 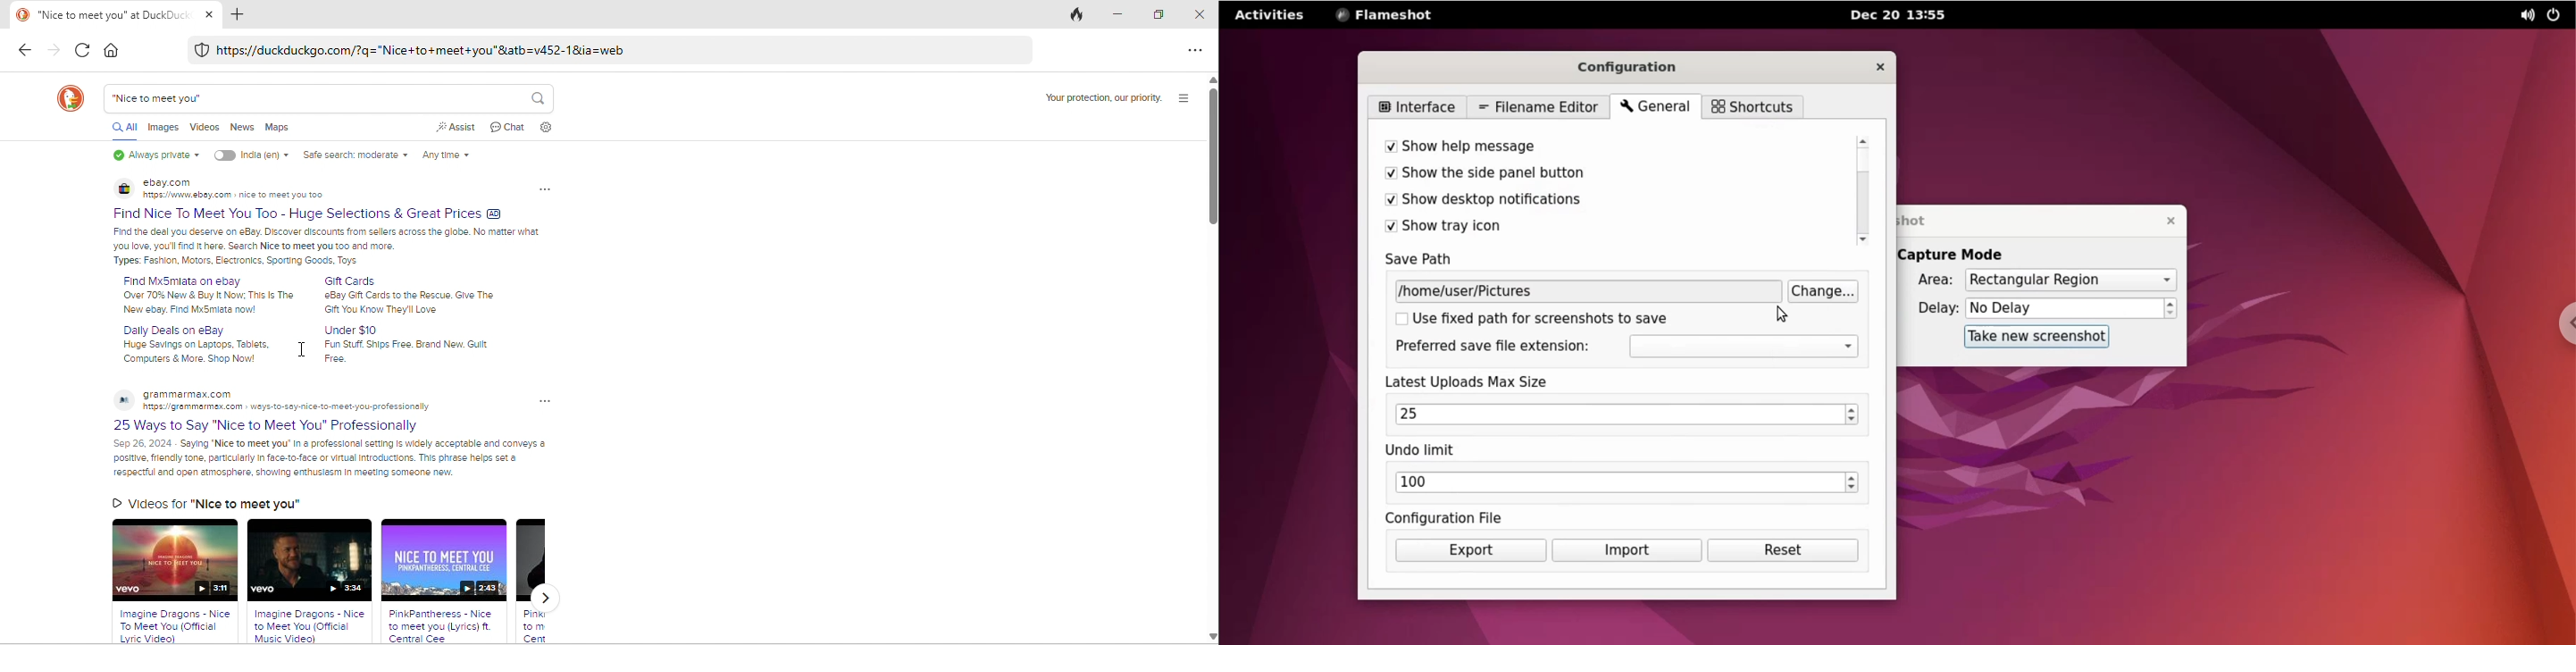 I want to click on Next , so click(x=544, y=597).